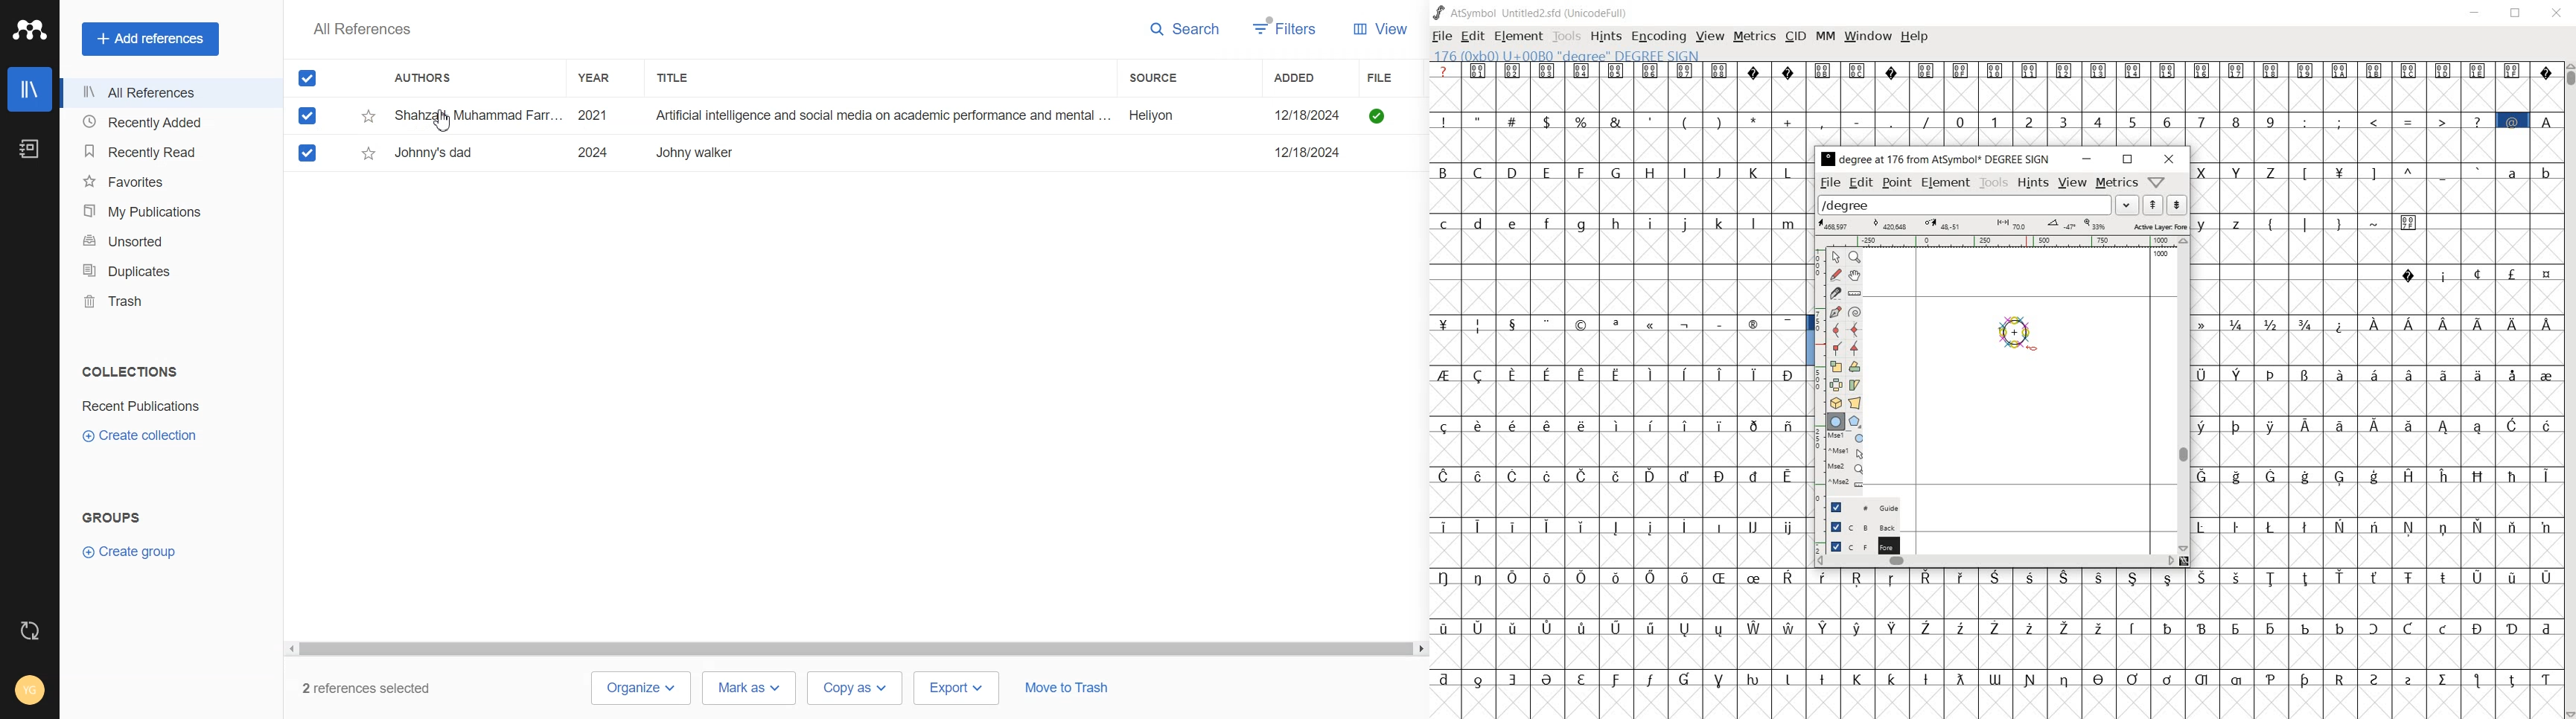  What do you see at coordinates (2377, 373) in the screenshot?
I see `special letters` at bounding box center [2377, 373].